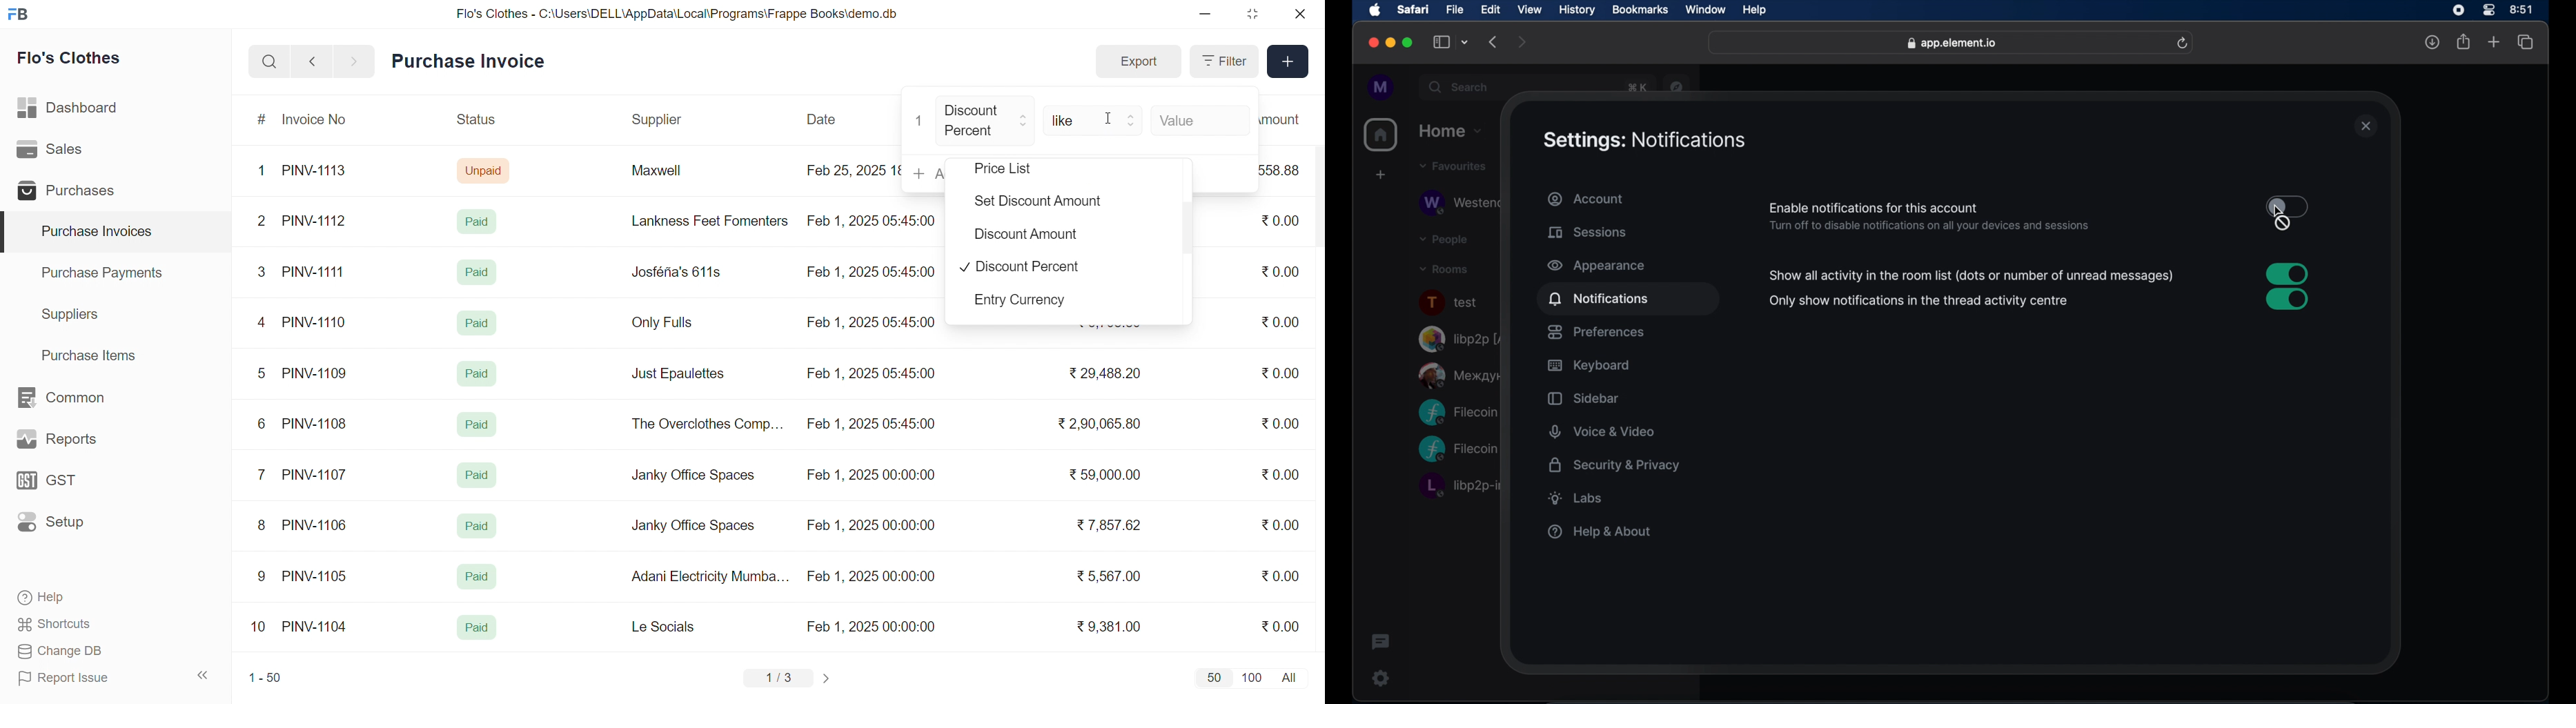 Image resolution: width=2576 pixels, height=728 pixels. I want to click on all, so click(1292, 676).